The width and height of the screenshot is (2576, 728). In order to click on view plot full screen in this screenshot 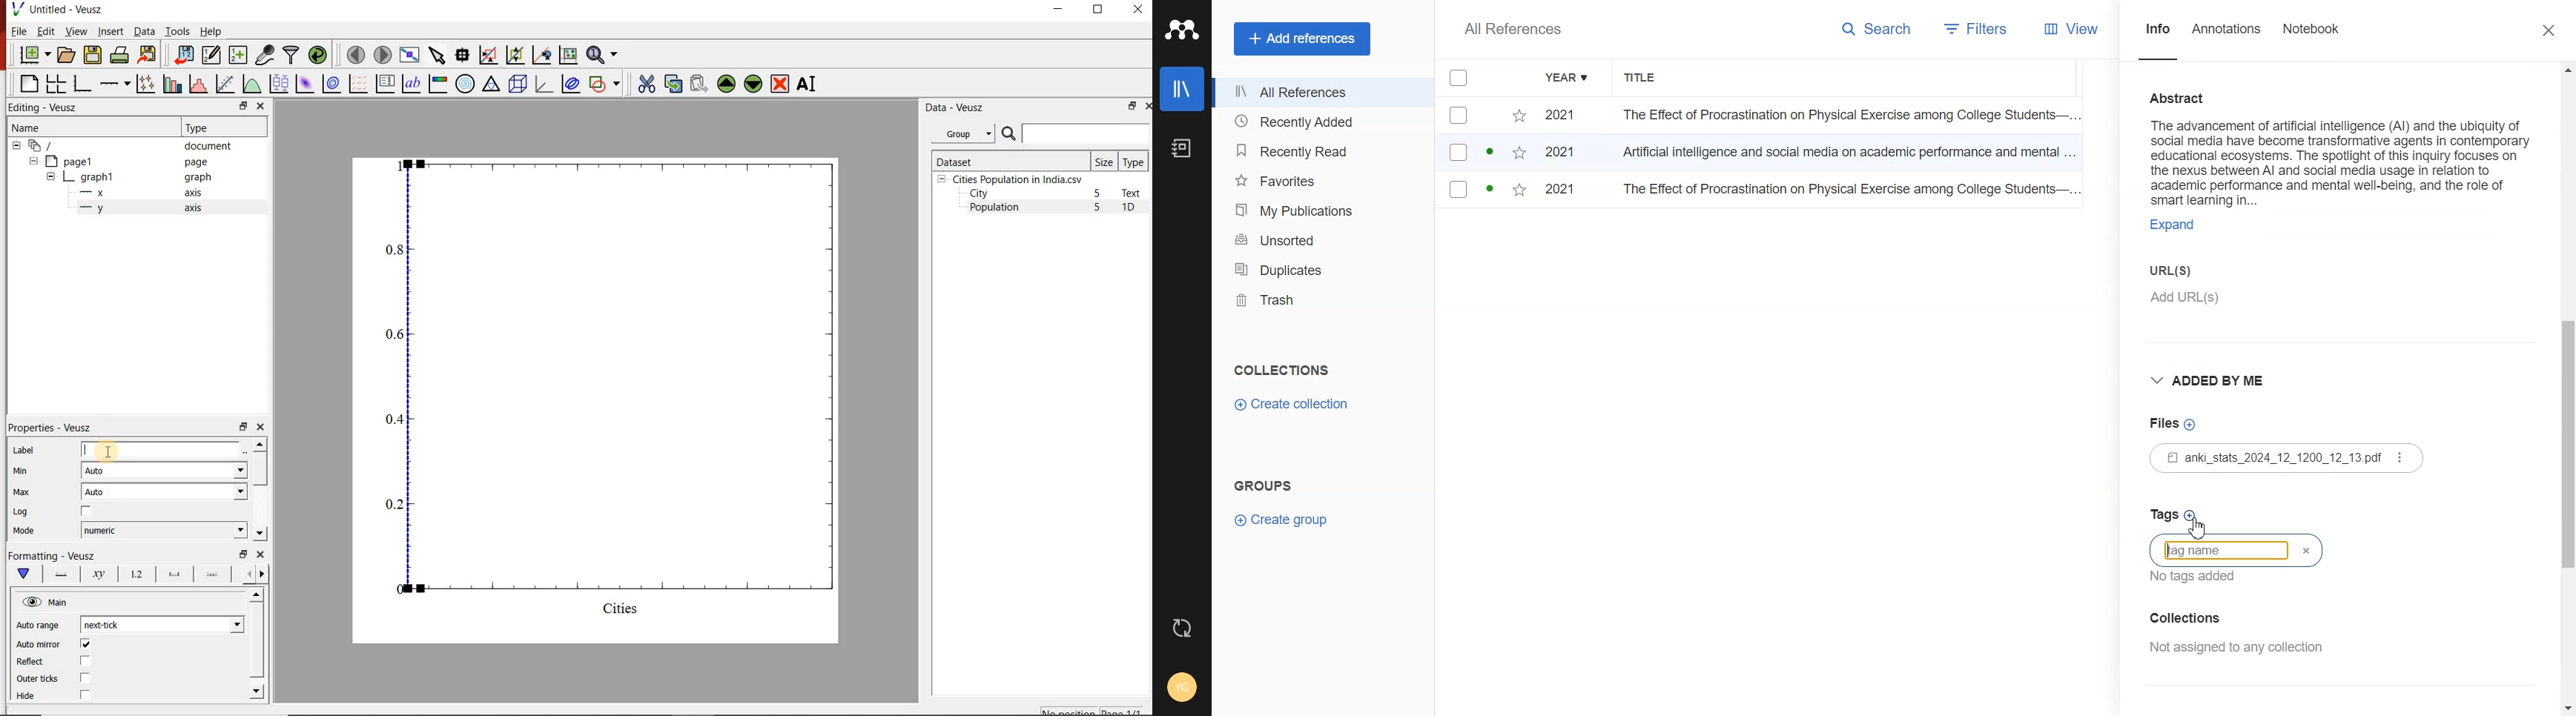, I will do `click(410, 55)`.